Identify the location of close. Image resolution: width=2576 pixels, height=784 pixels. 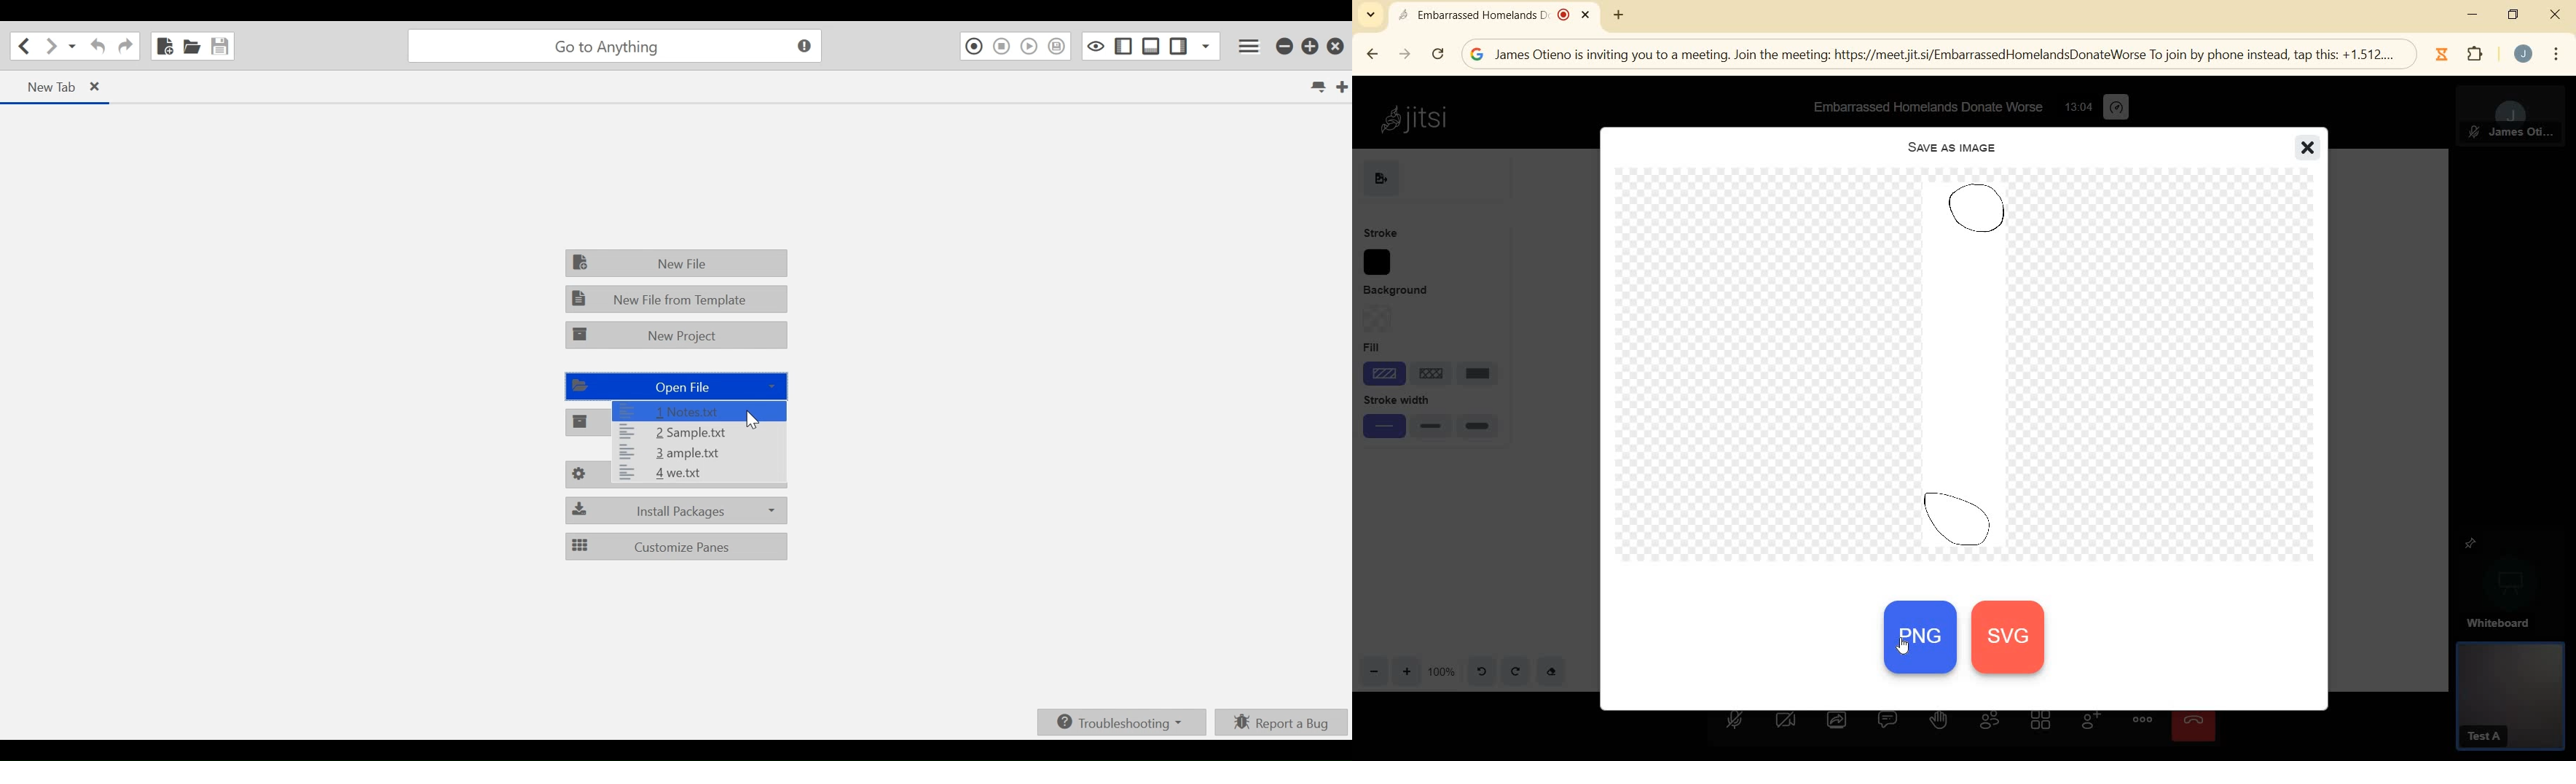
(2554, 15).